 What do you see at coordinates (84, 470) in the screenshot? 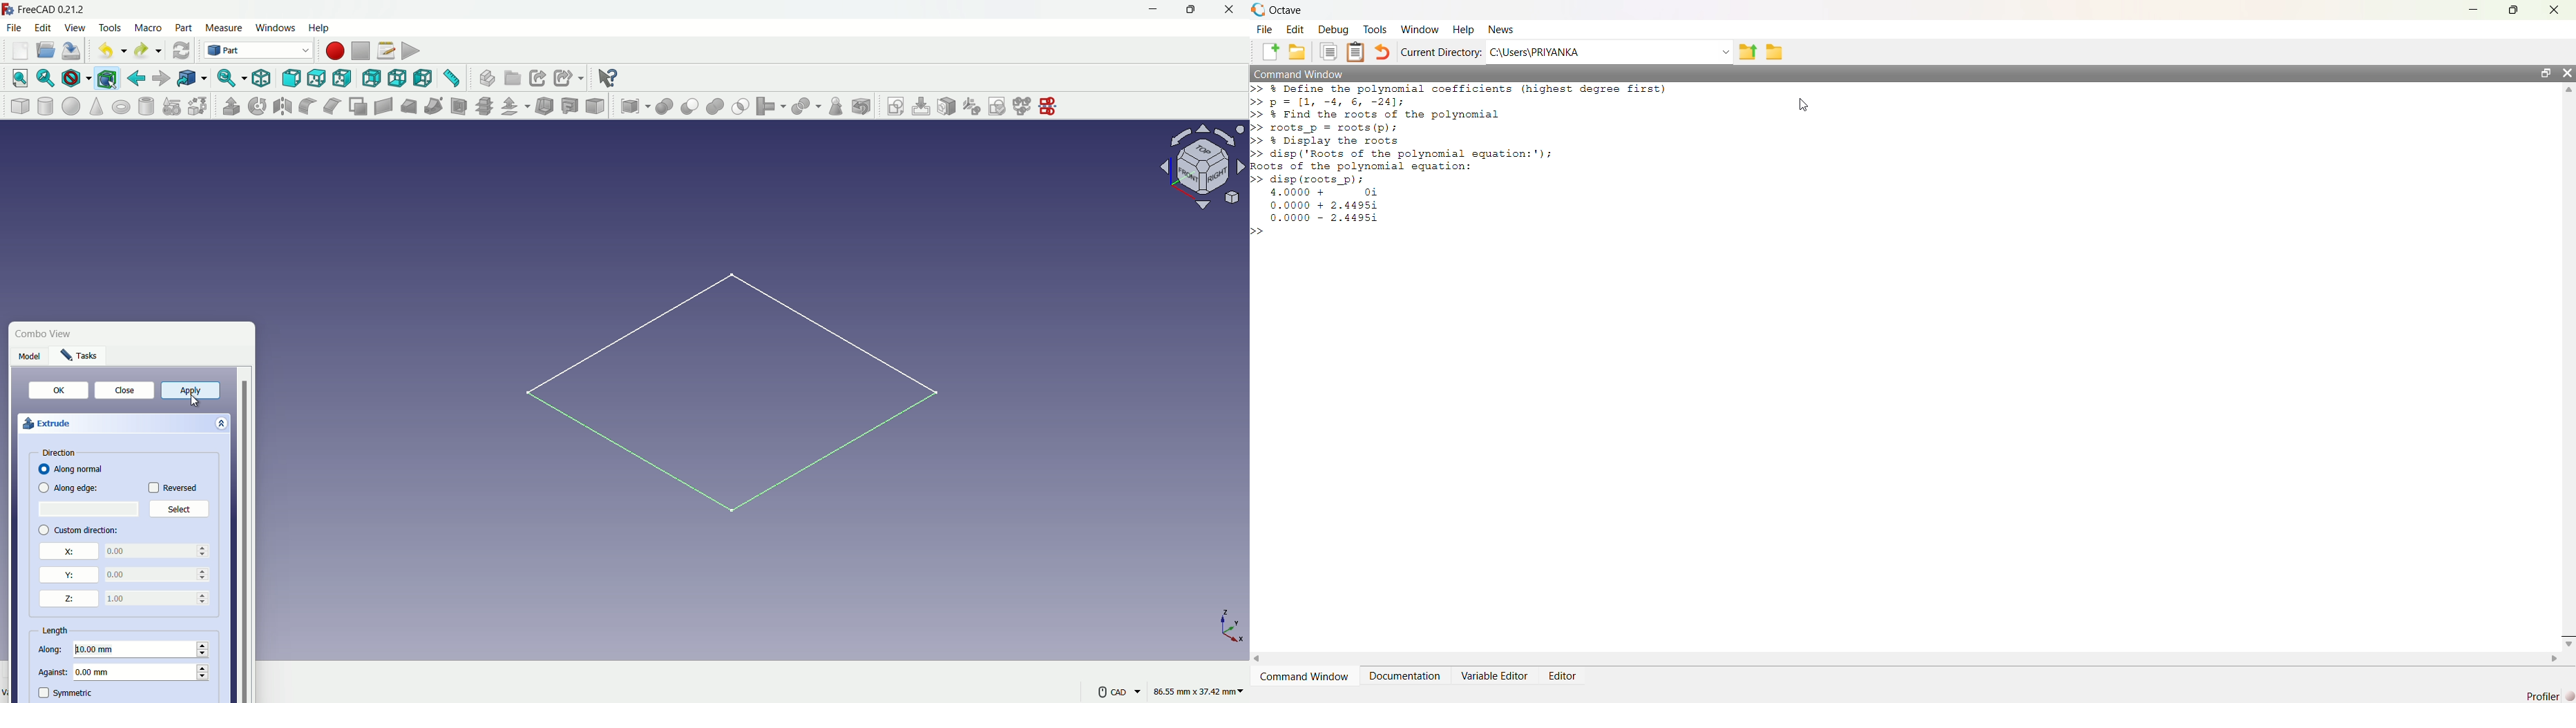
I see `Along normal` at bounding box center [84, 470].